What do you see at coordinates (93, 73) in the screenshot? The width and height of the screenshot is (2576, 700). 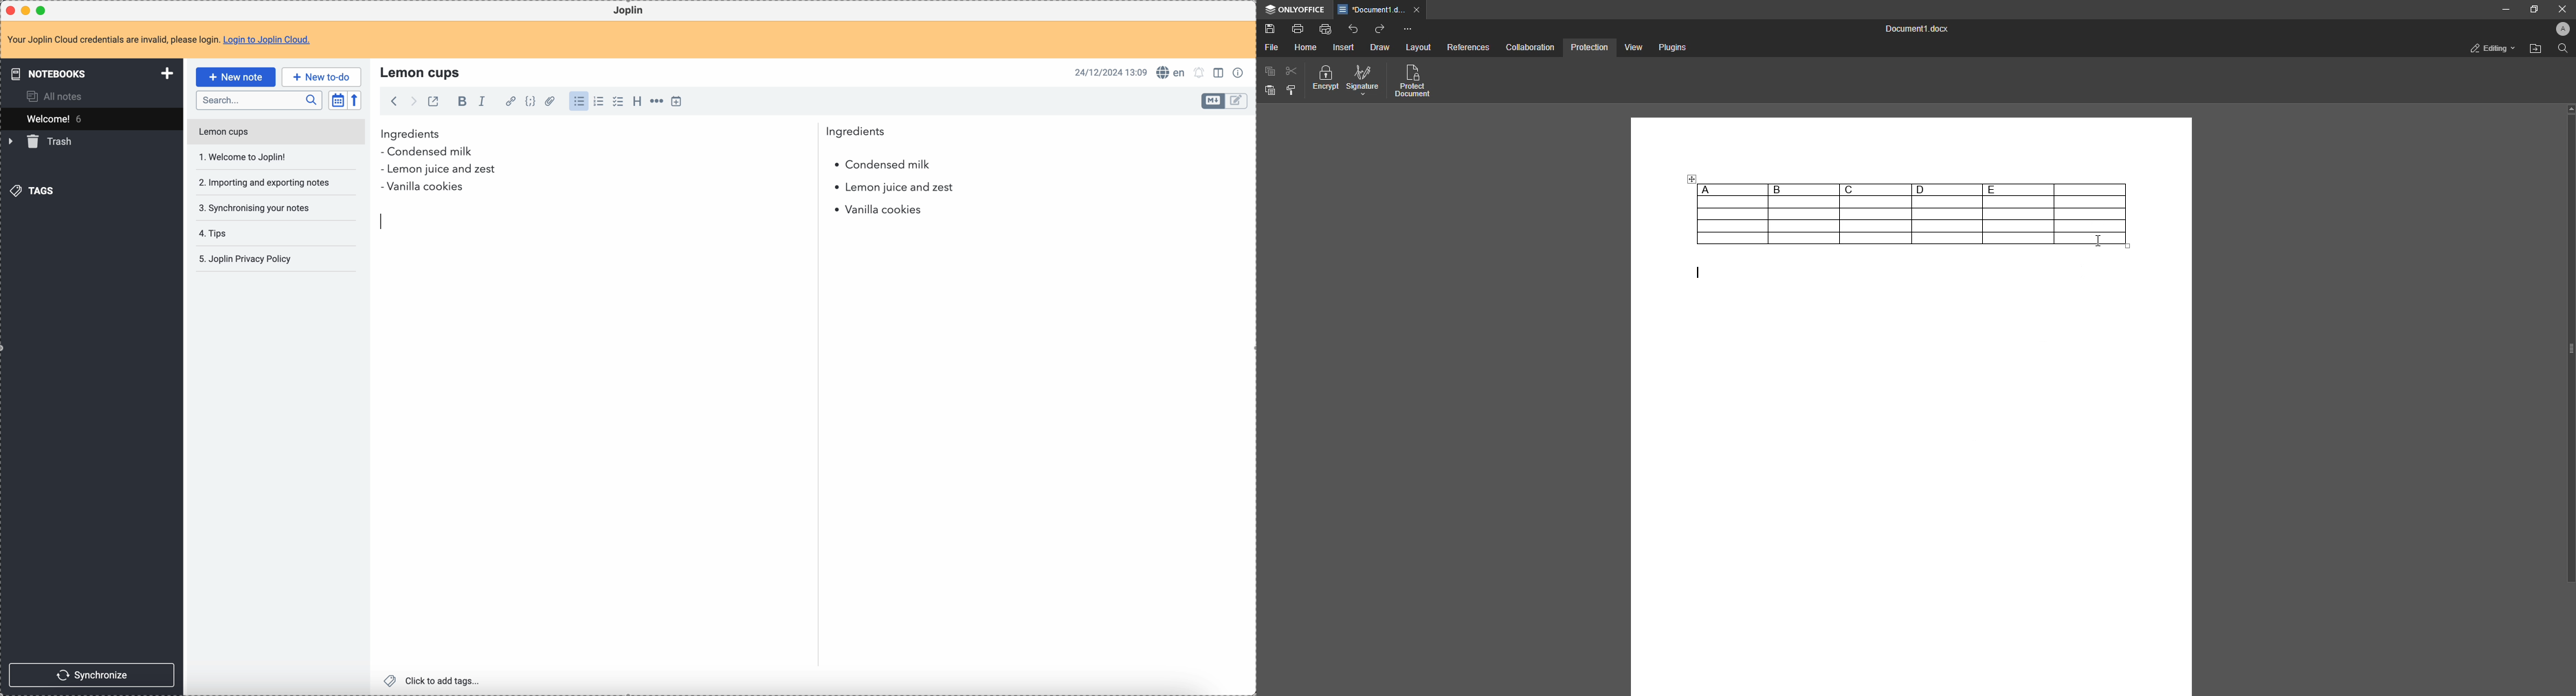 I see `notebooks` at bounding box center [93, 73].